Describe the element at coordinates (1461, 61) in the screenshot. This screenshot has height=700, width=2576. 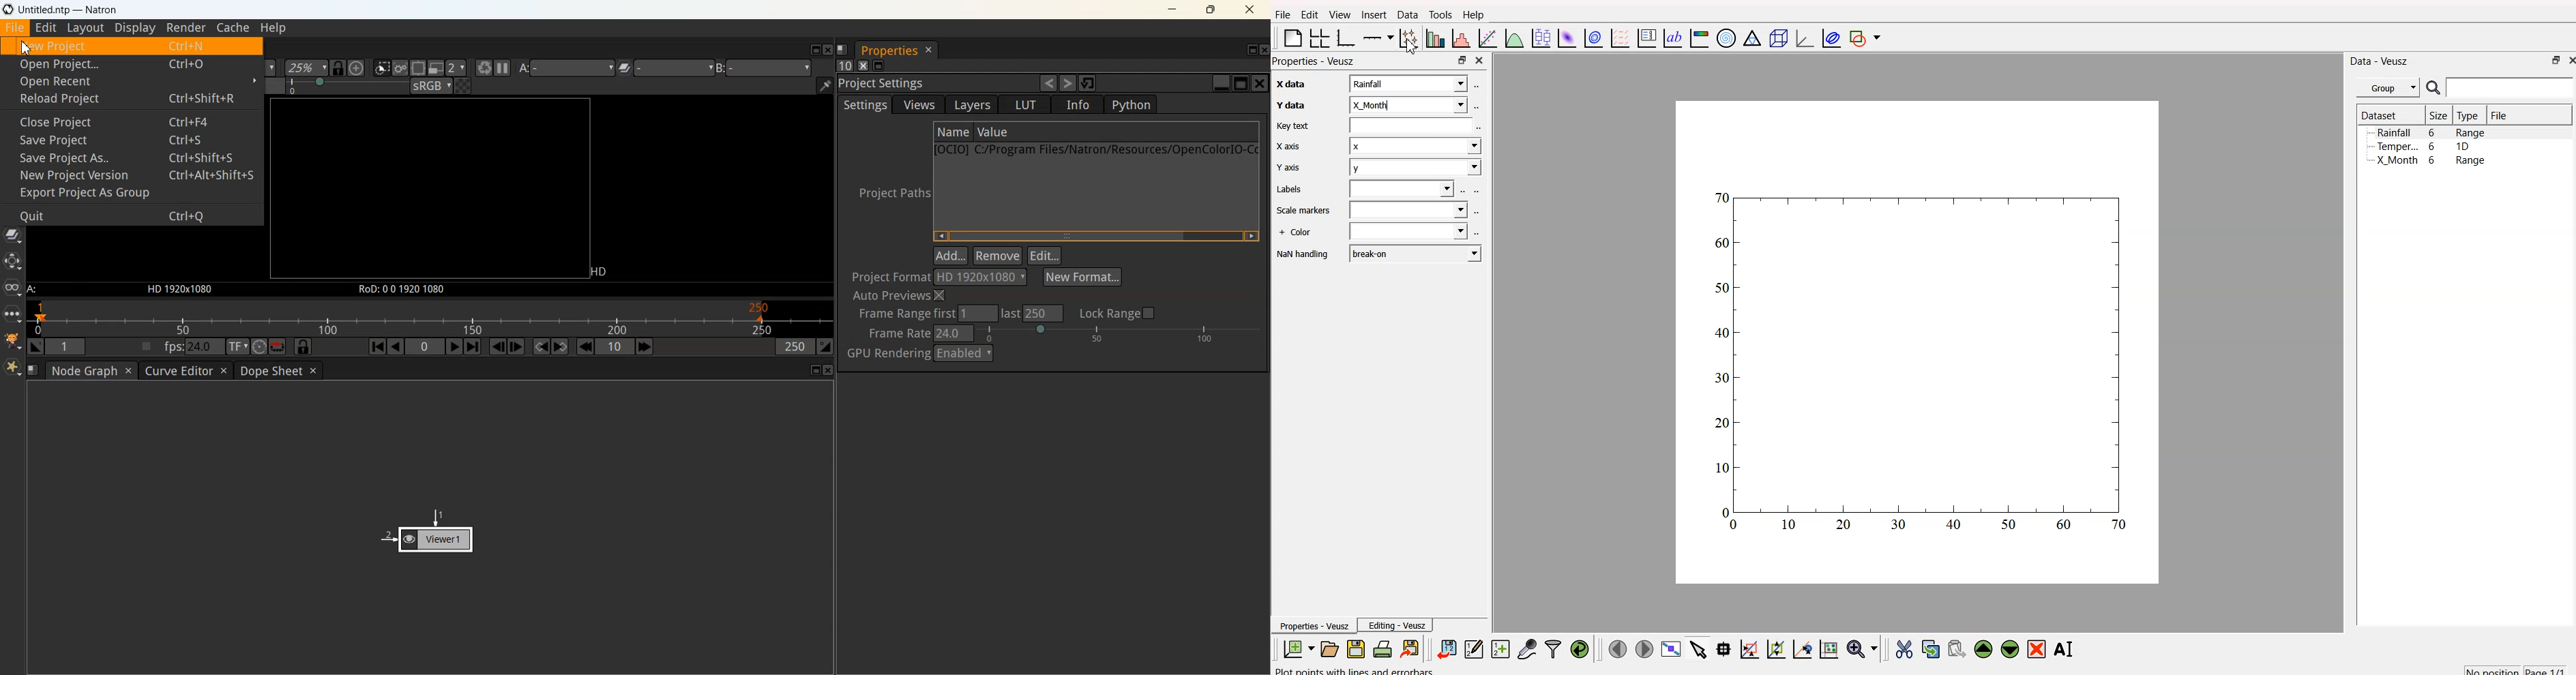
I see `maximize` at that location.